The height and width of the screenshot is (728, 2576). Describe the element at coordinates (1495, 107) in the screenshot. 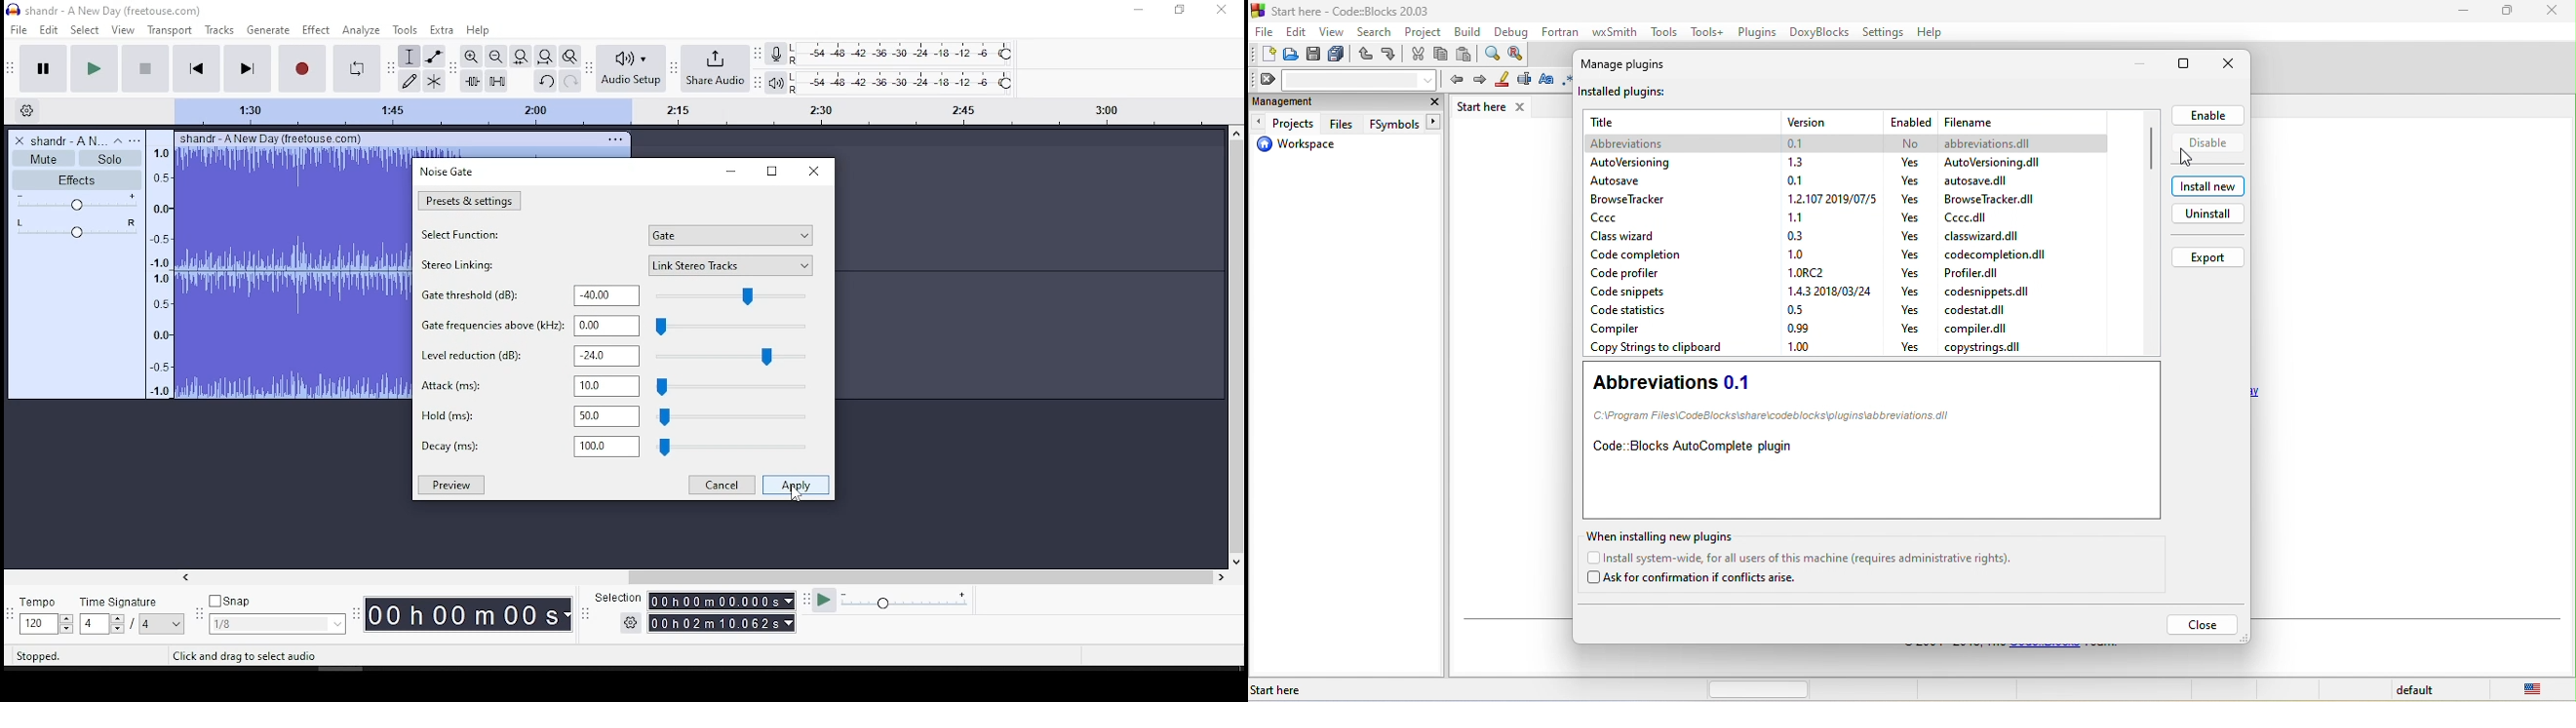

I see `start here` at that location.